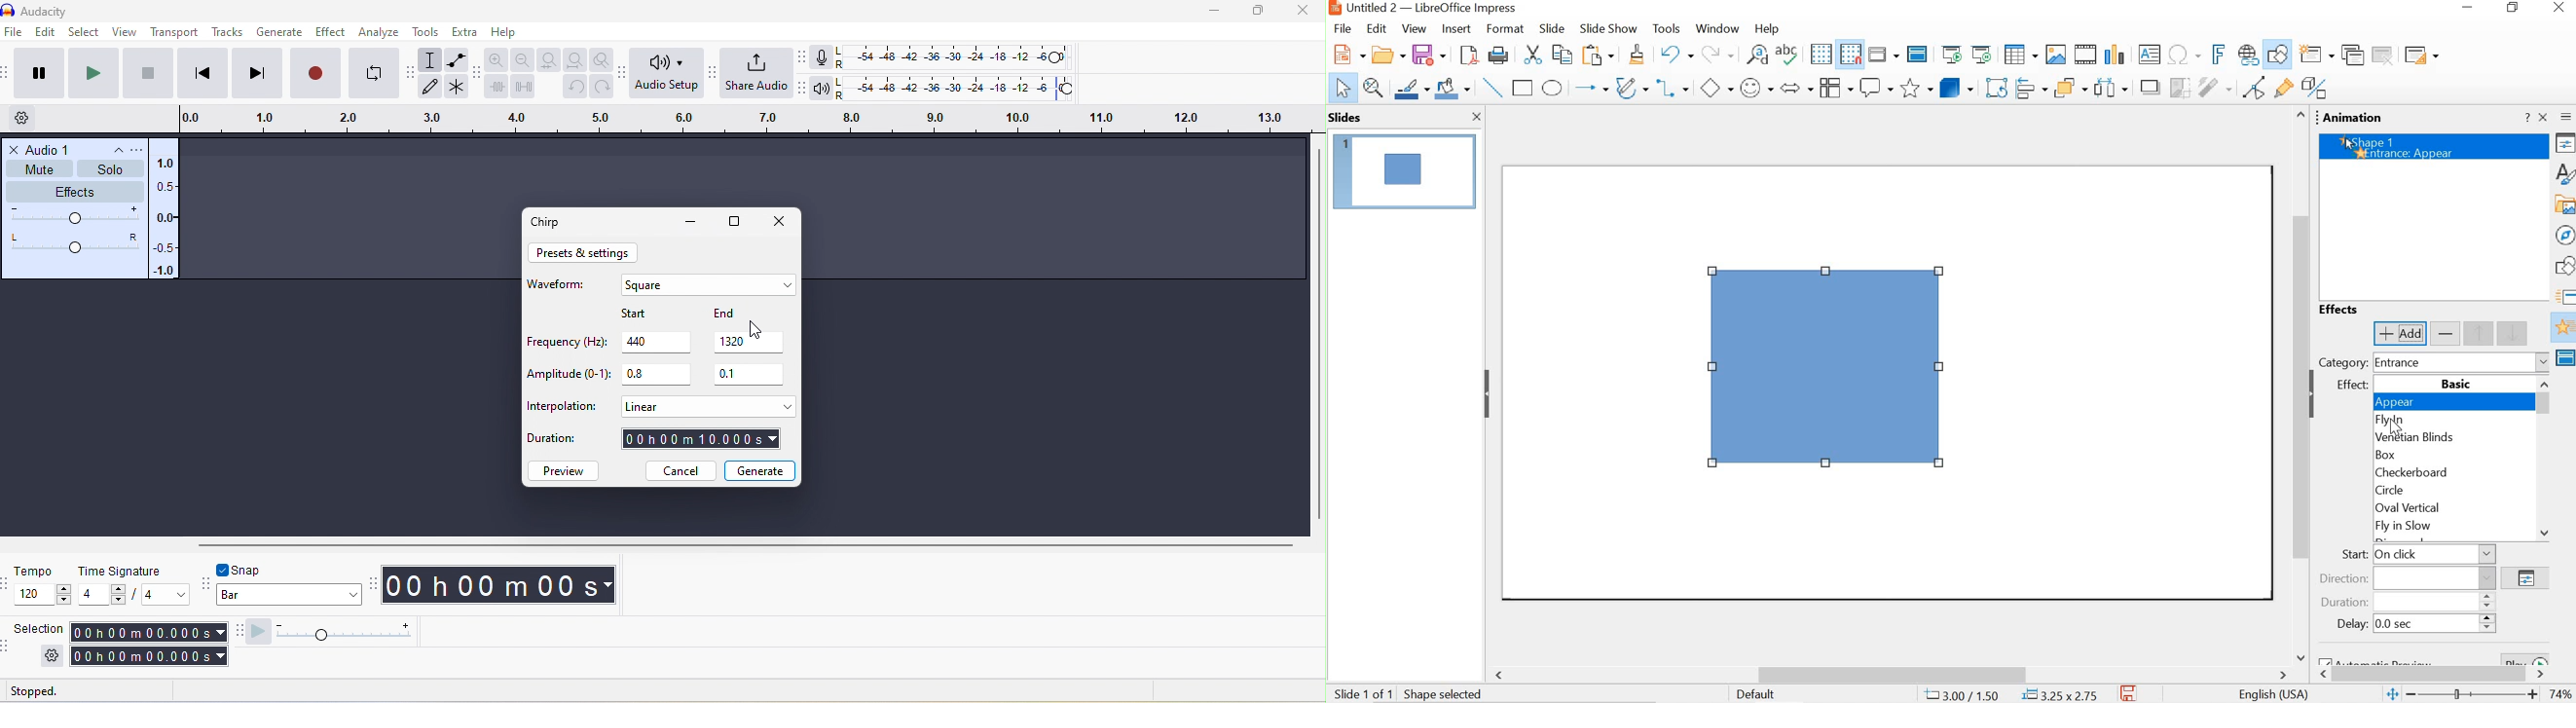 The width and height of the screenshot is (2576, 728). I want to click on new, so click(1389, 54).